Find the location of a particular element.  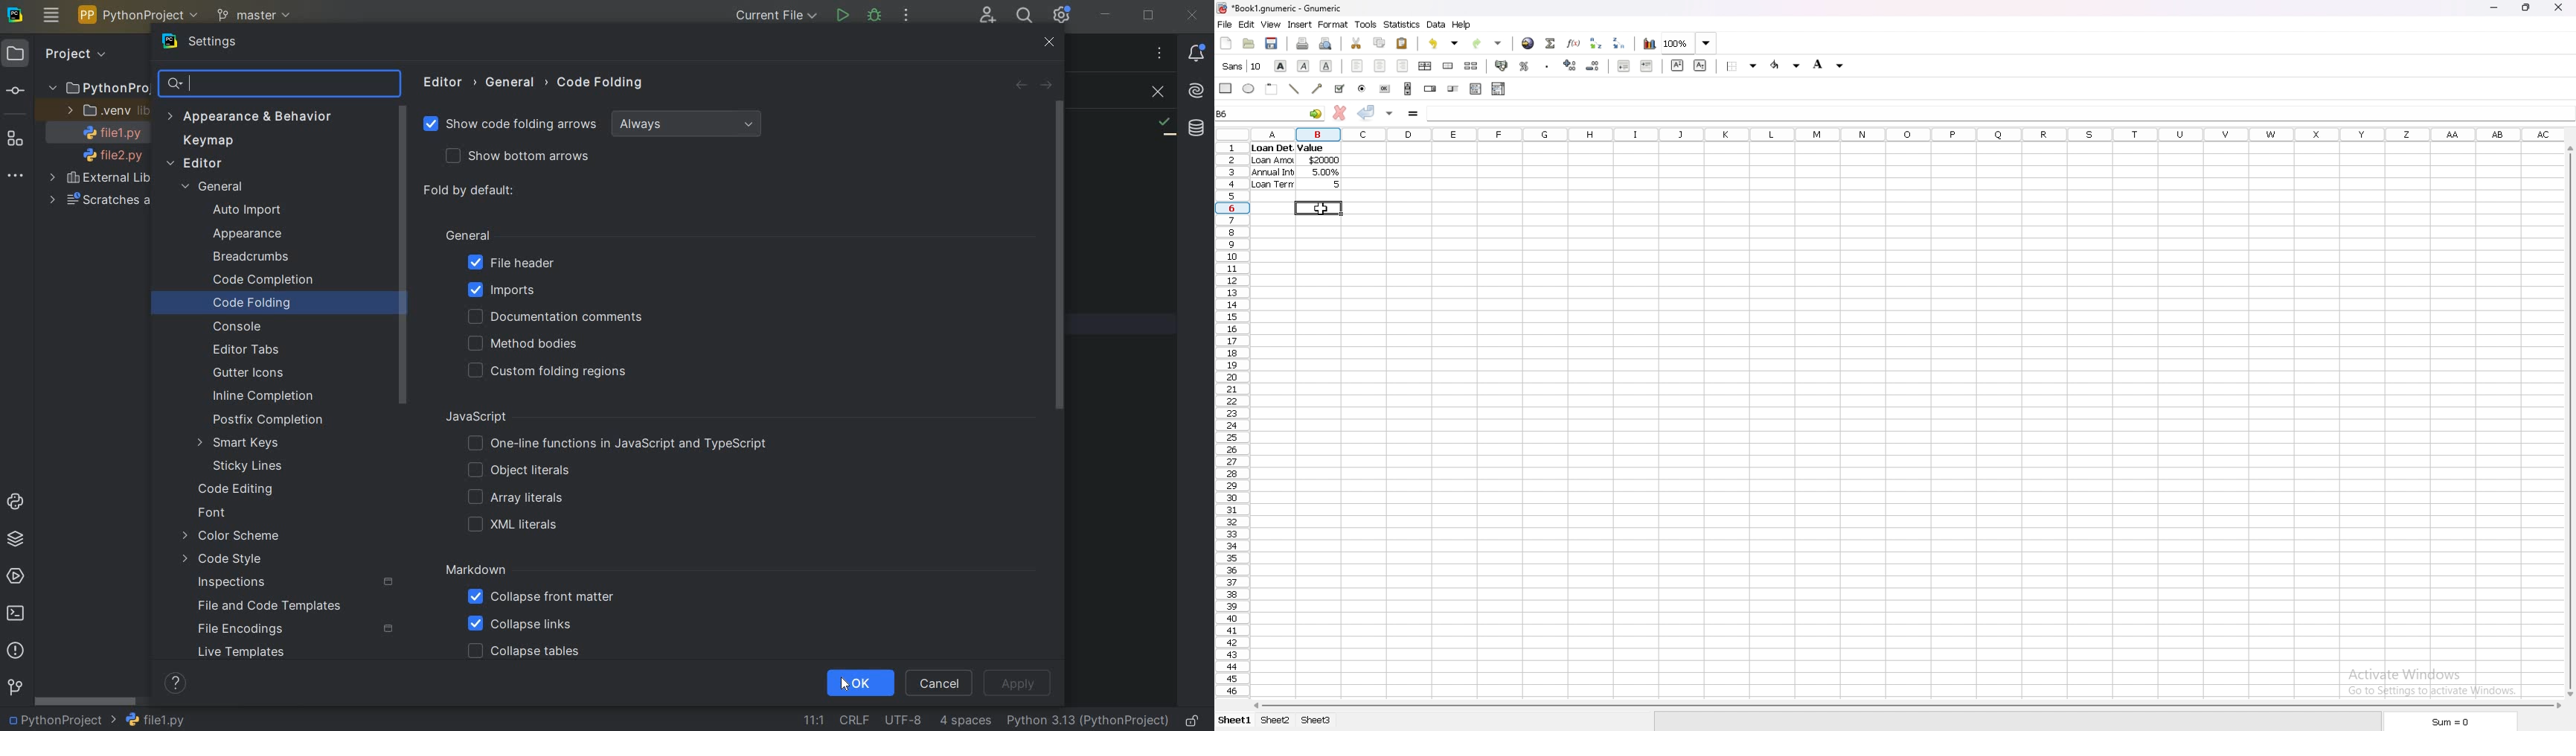

CANCEL is located at coordinates (941, 682).